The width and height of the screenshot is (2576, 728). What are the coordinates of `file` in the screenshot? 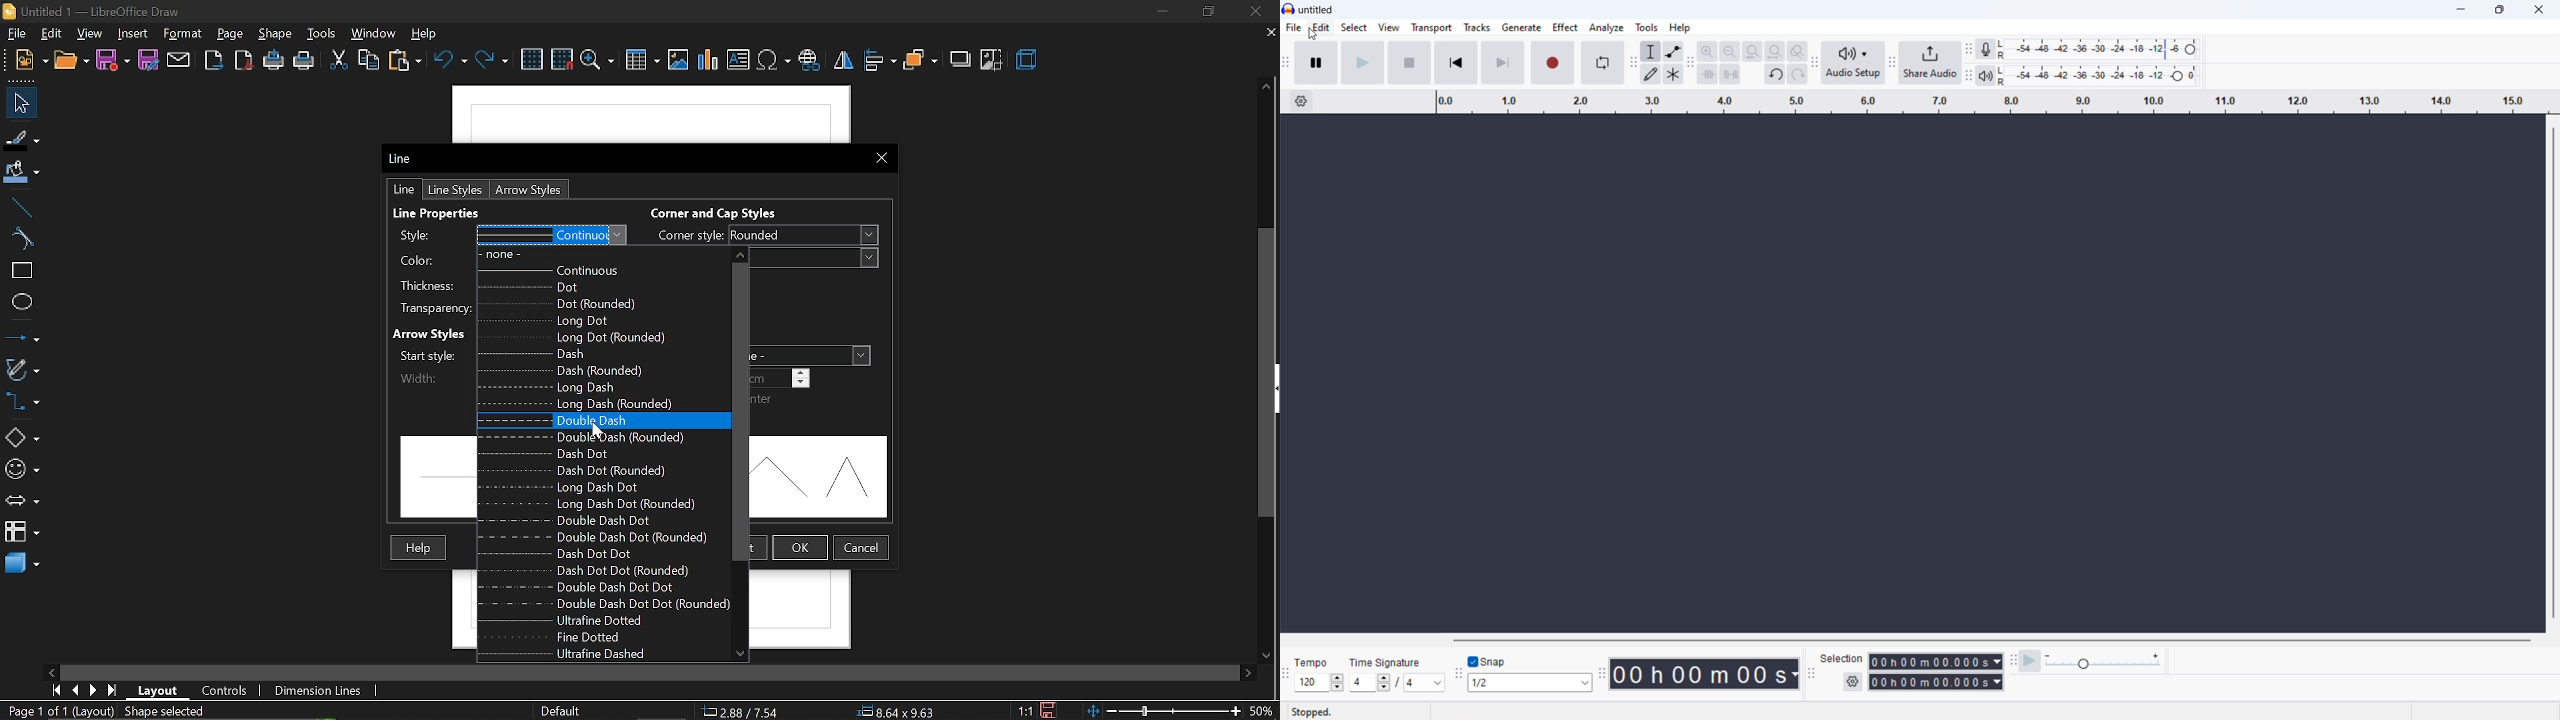 It's located at (1294, 27).